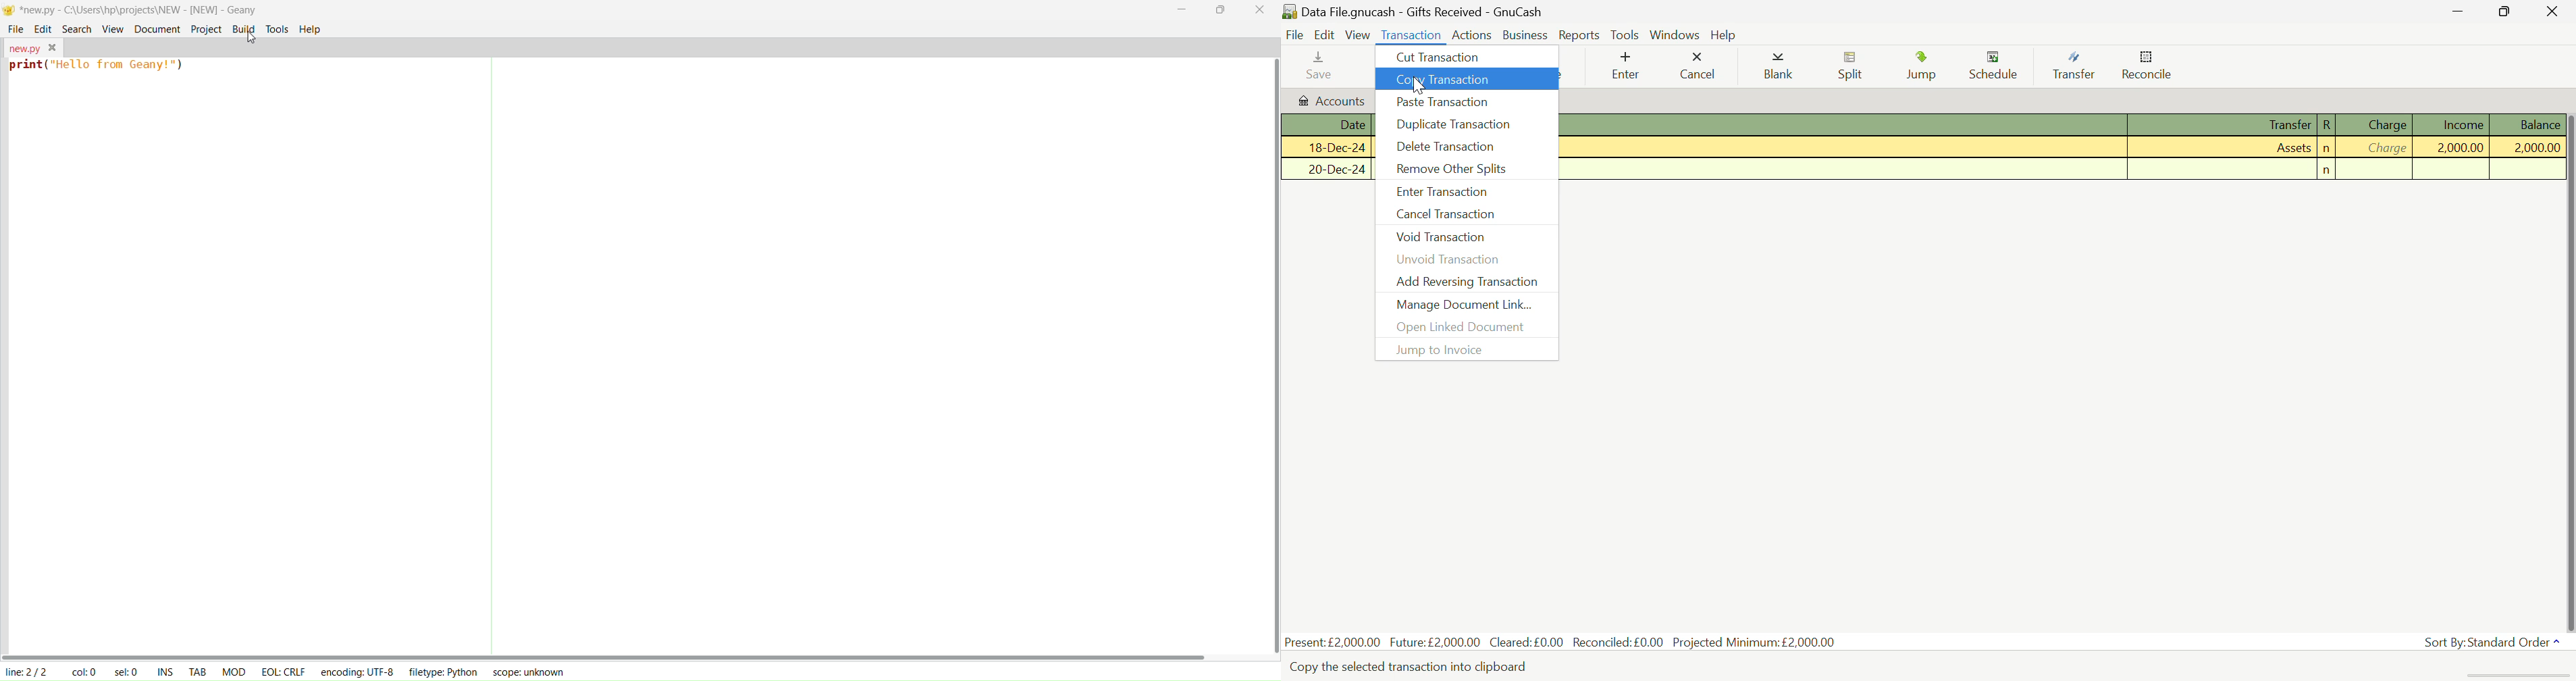  Describe the element at coordinates (2527, 147) in the screenshot. I see `Balance` at that location.